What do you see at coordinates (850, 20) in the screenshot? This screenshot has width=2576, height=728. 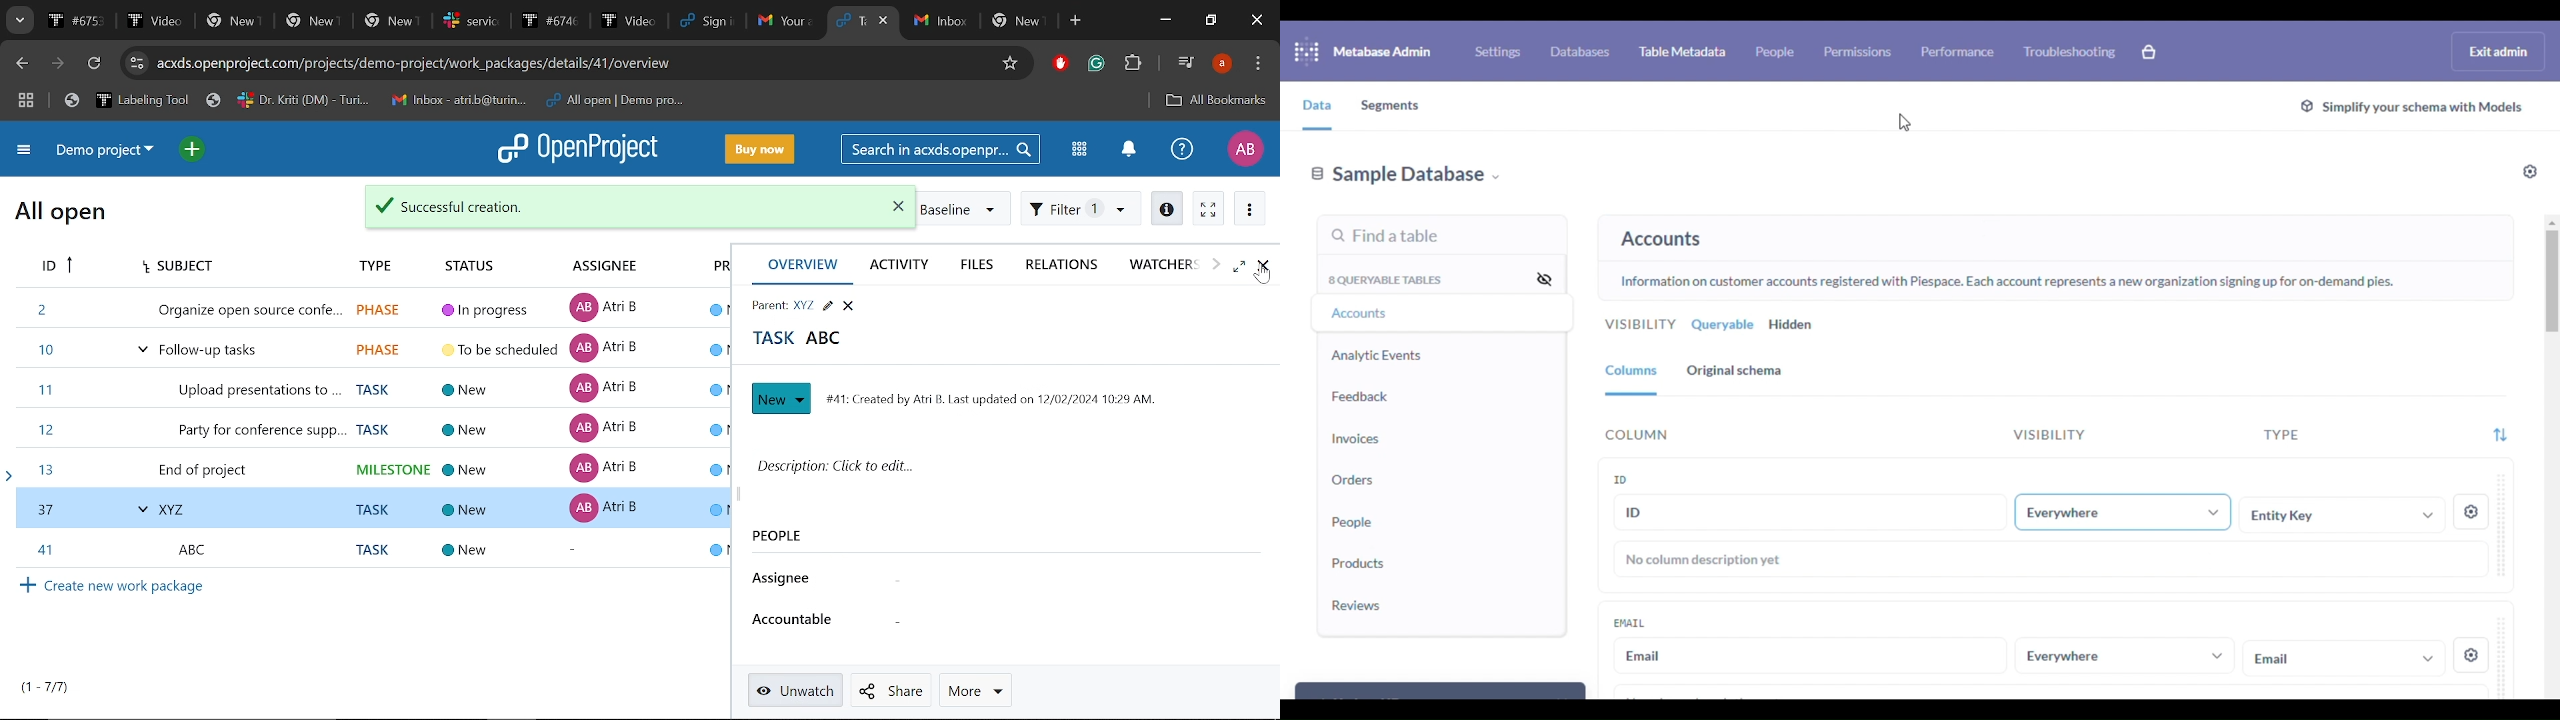 I see `Search tabs` at bounding box center [850, 20].